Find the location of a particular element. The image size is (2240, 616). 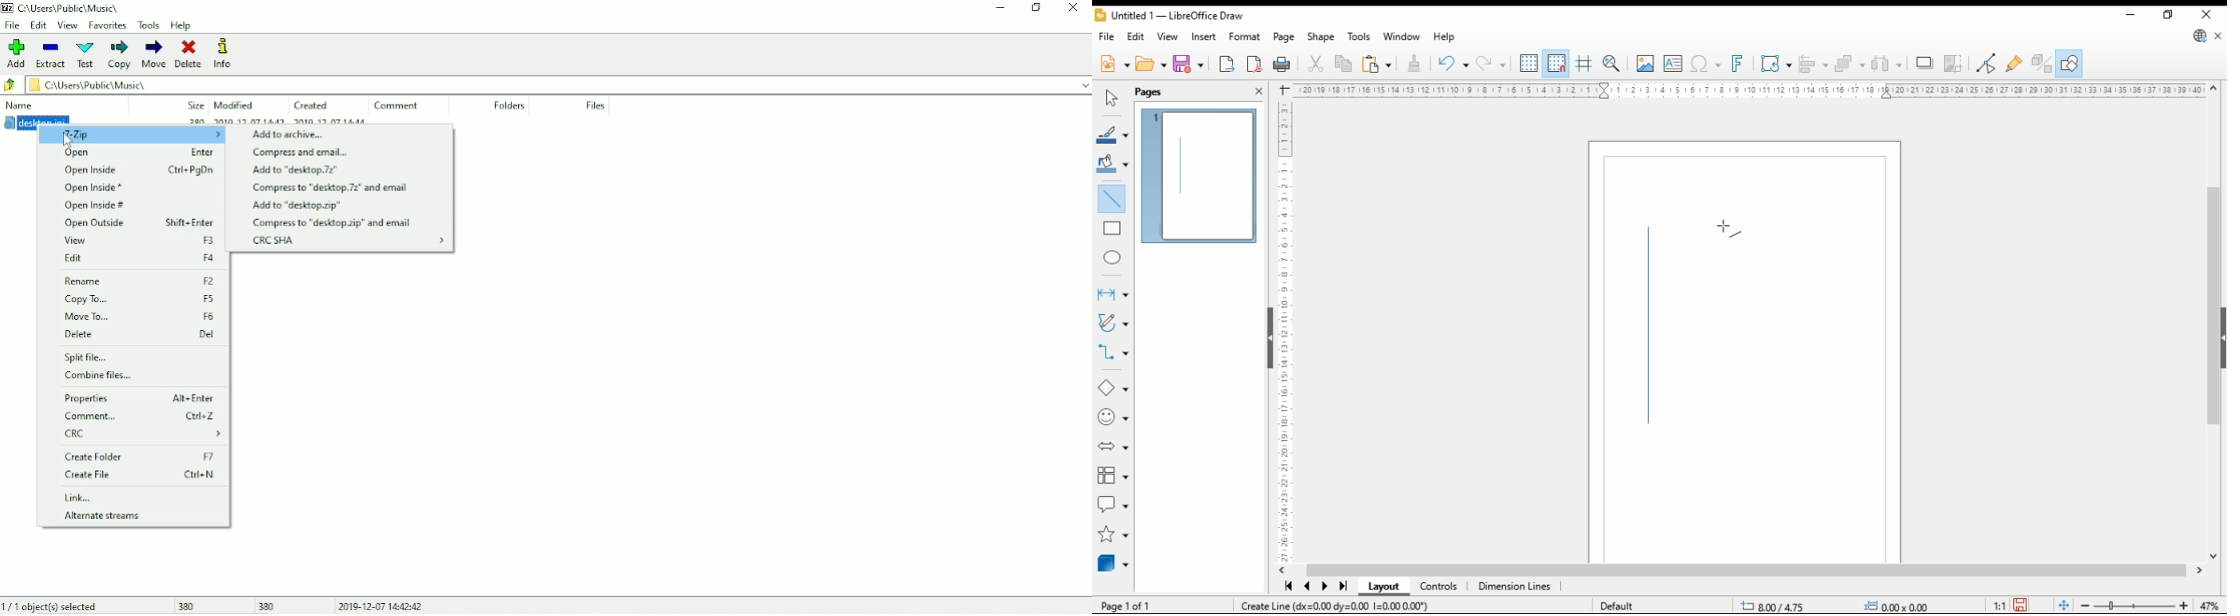

stars and banners is located at coordinates (1112, 536).